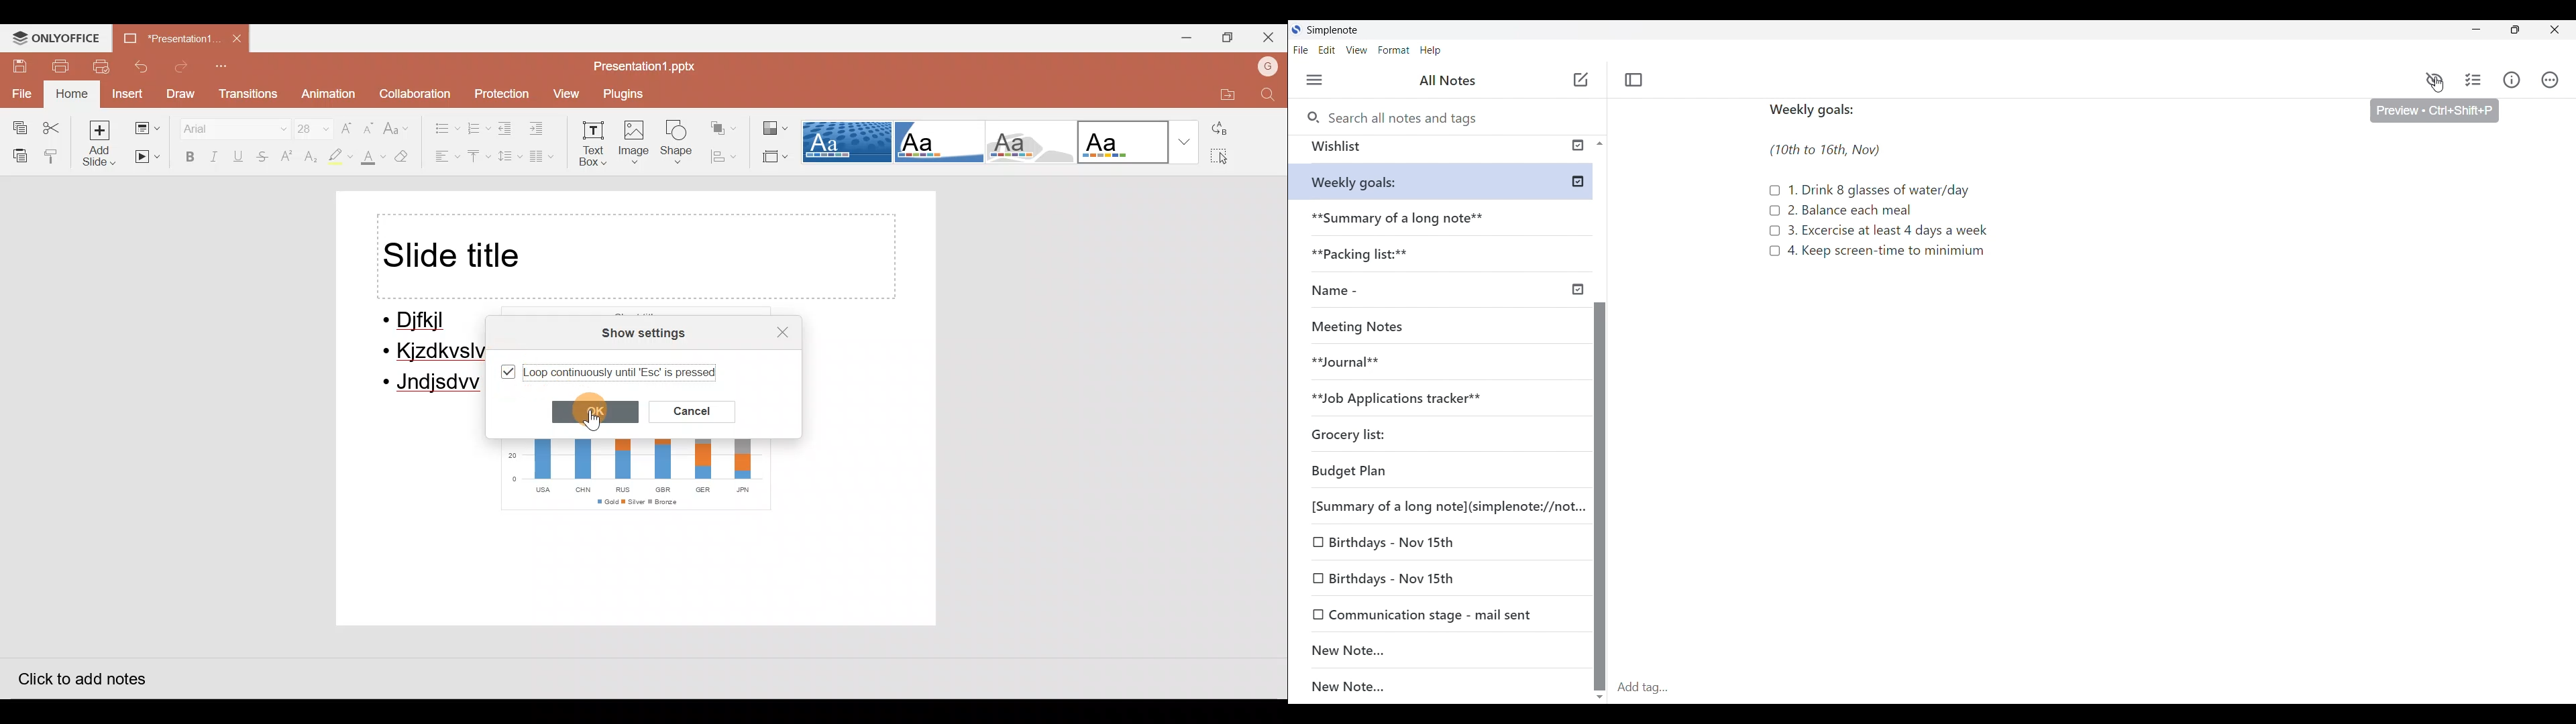 This screenshot has width=2576, height=728. What do you see at coordinates (1369, 430) in the screenshot?
I see `Grocery list:` at bounding box center [1369, 430].